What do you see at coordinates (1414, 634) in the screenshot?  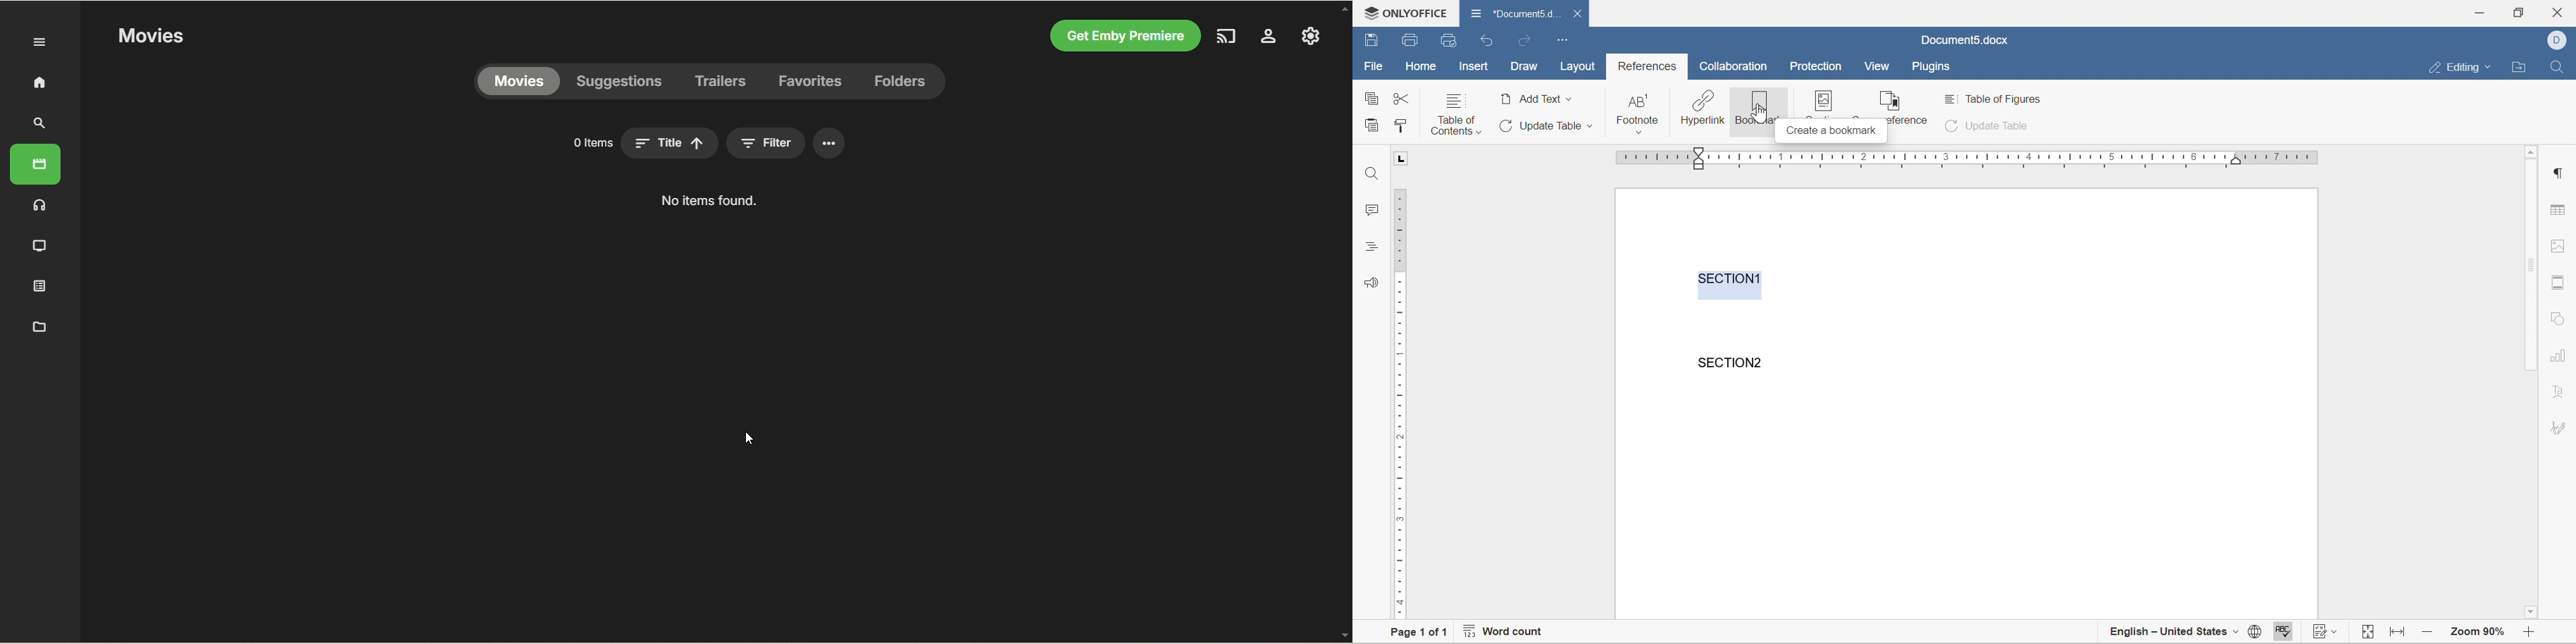 I see `page 1 of 1` at bounding box center [1414, 634].